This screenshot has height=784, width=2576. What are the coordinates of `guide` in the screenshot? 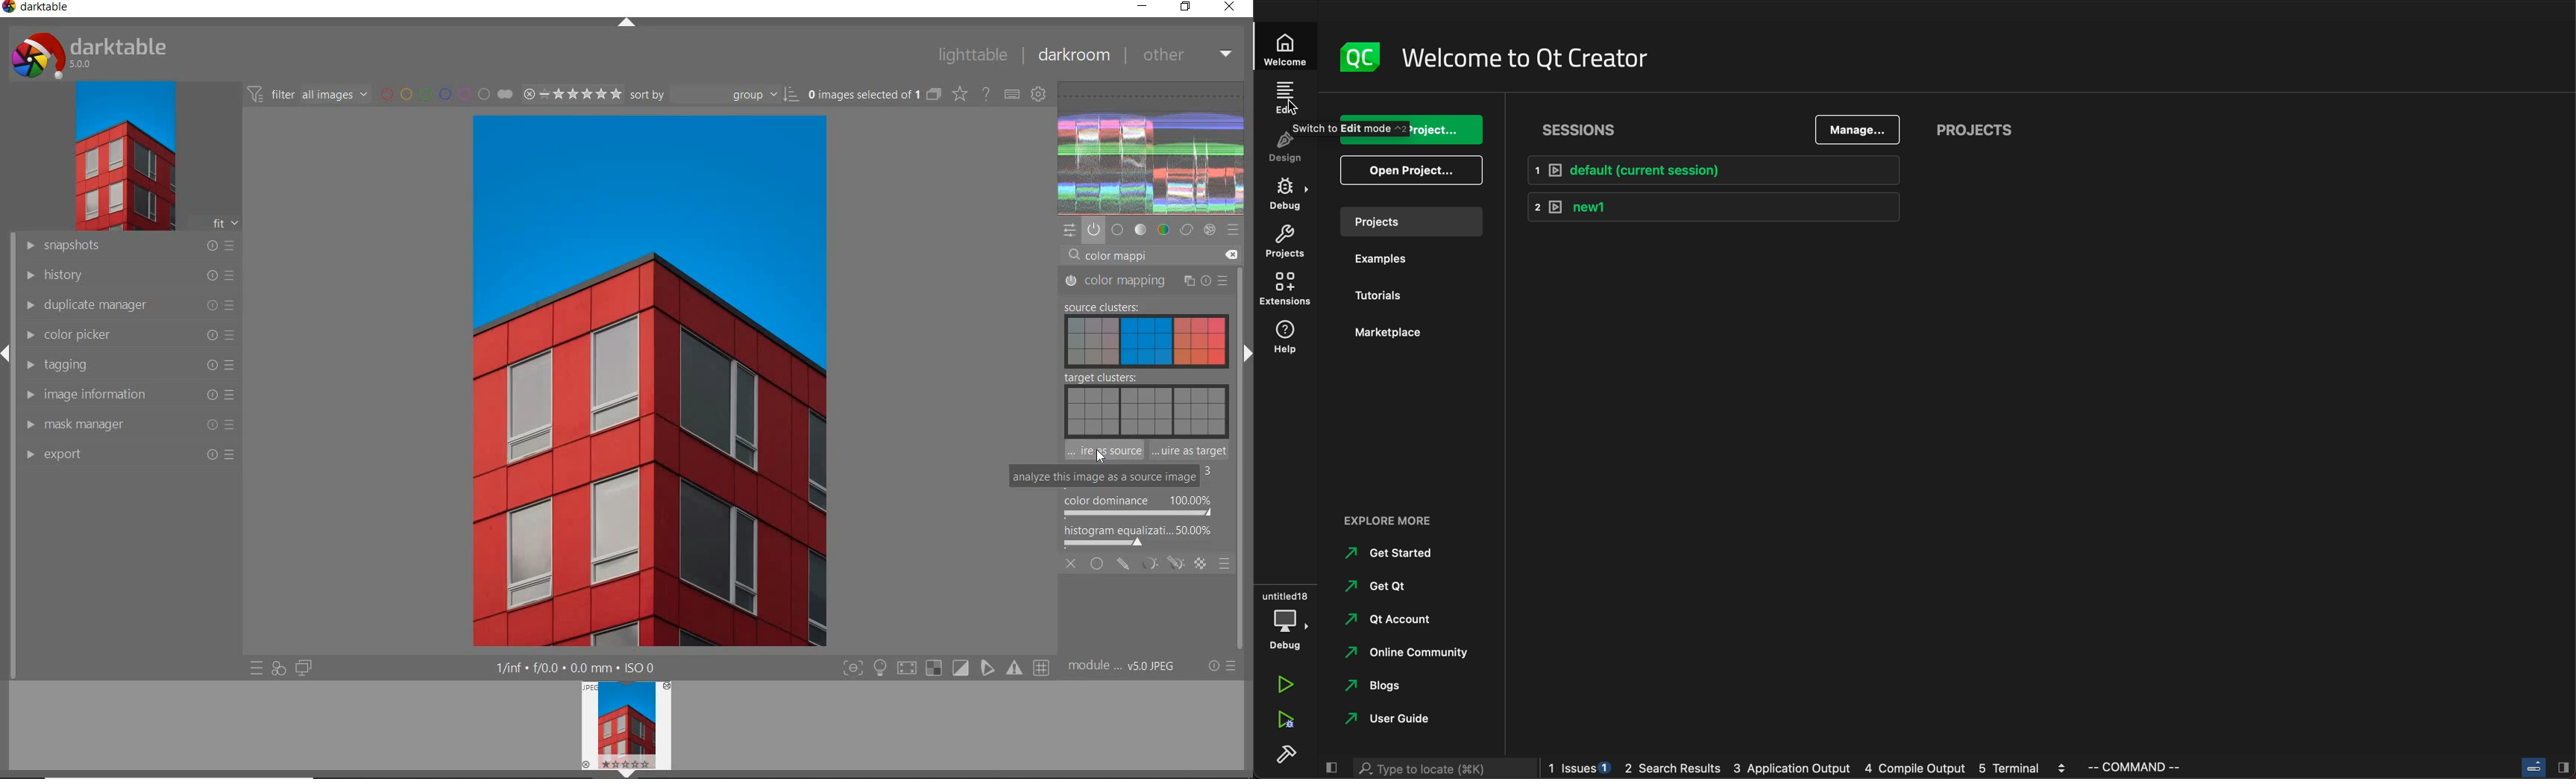 It's located at (1404, 716).